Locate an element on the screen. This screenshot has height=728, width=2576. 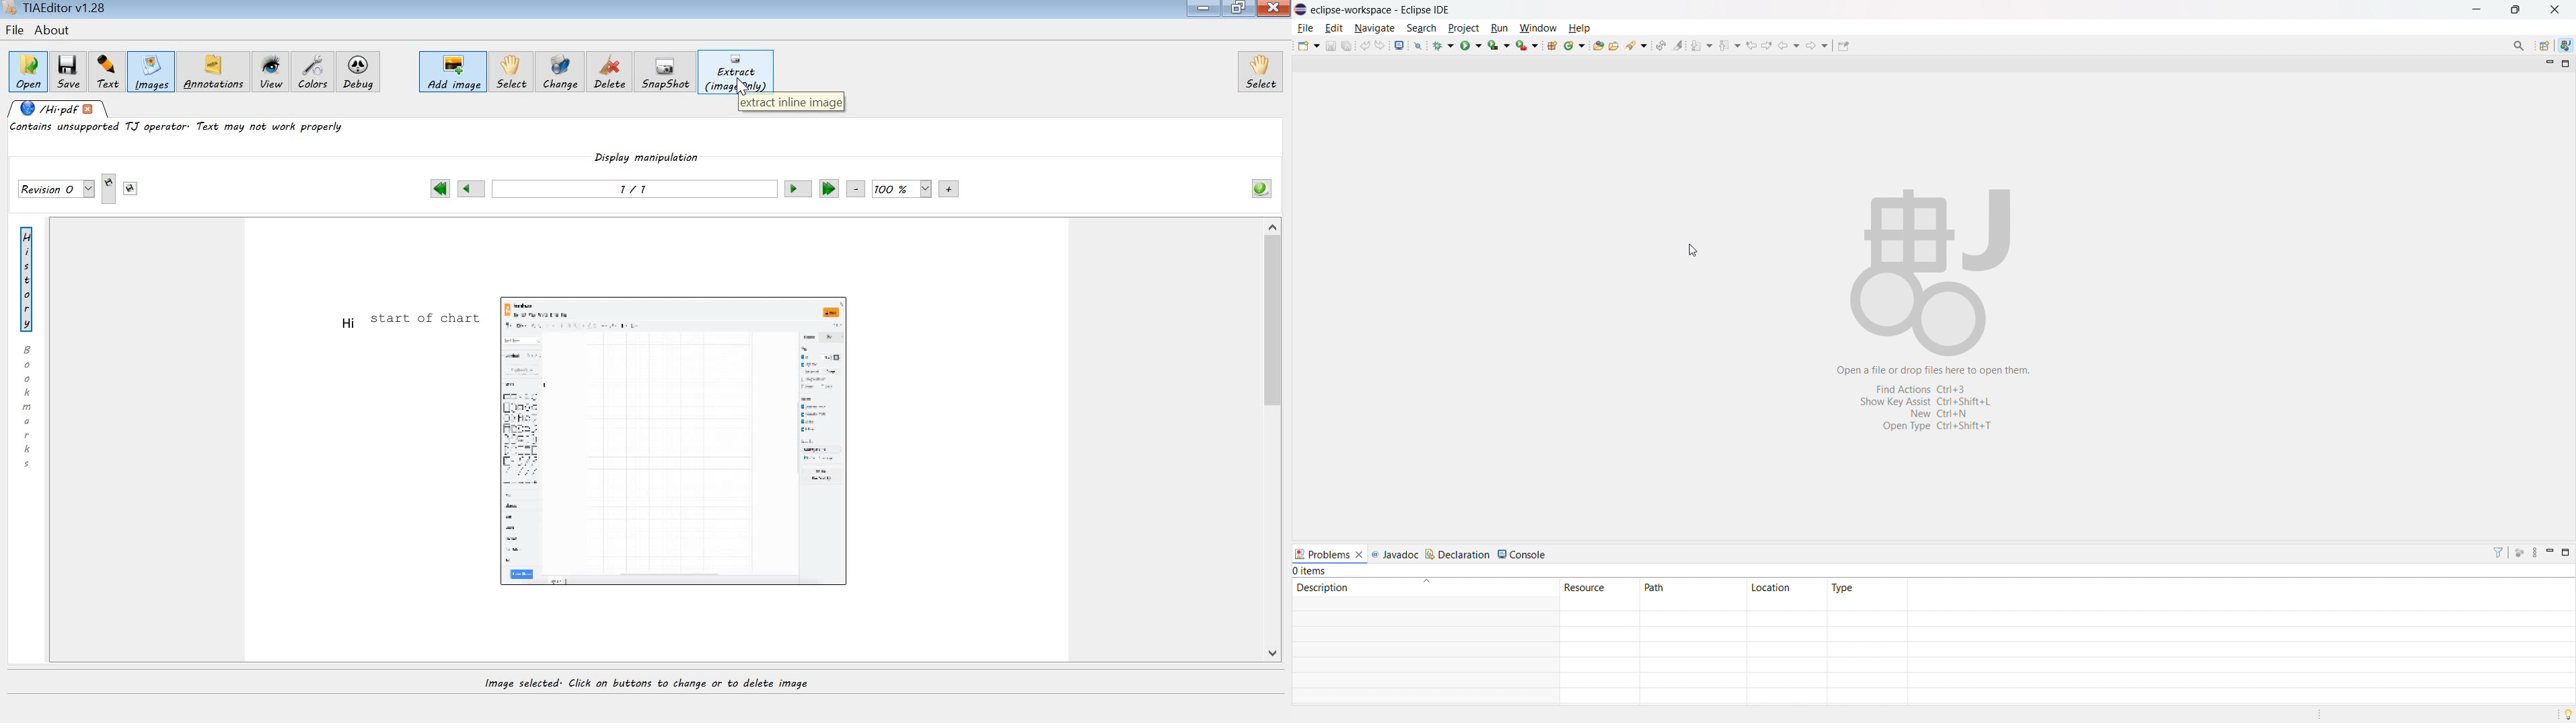
open perspective is located at coordinates (2545, 46).